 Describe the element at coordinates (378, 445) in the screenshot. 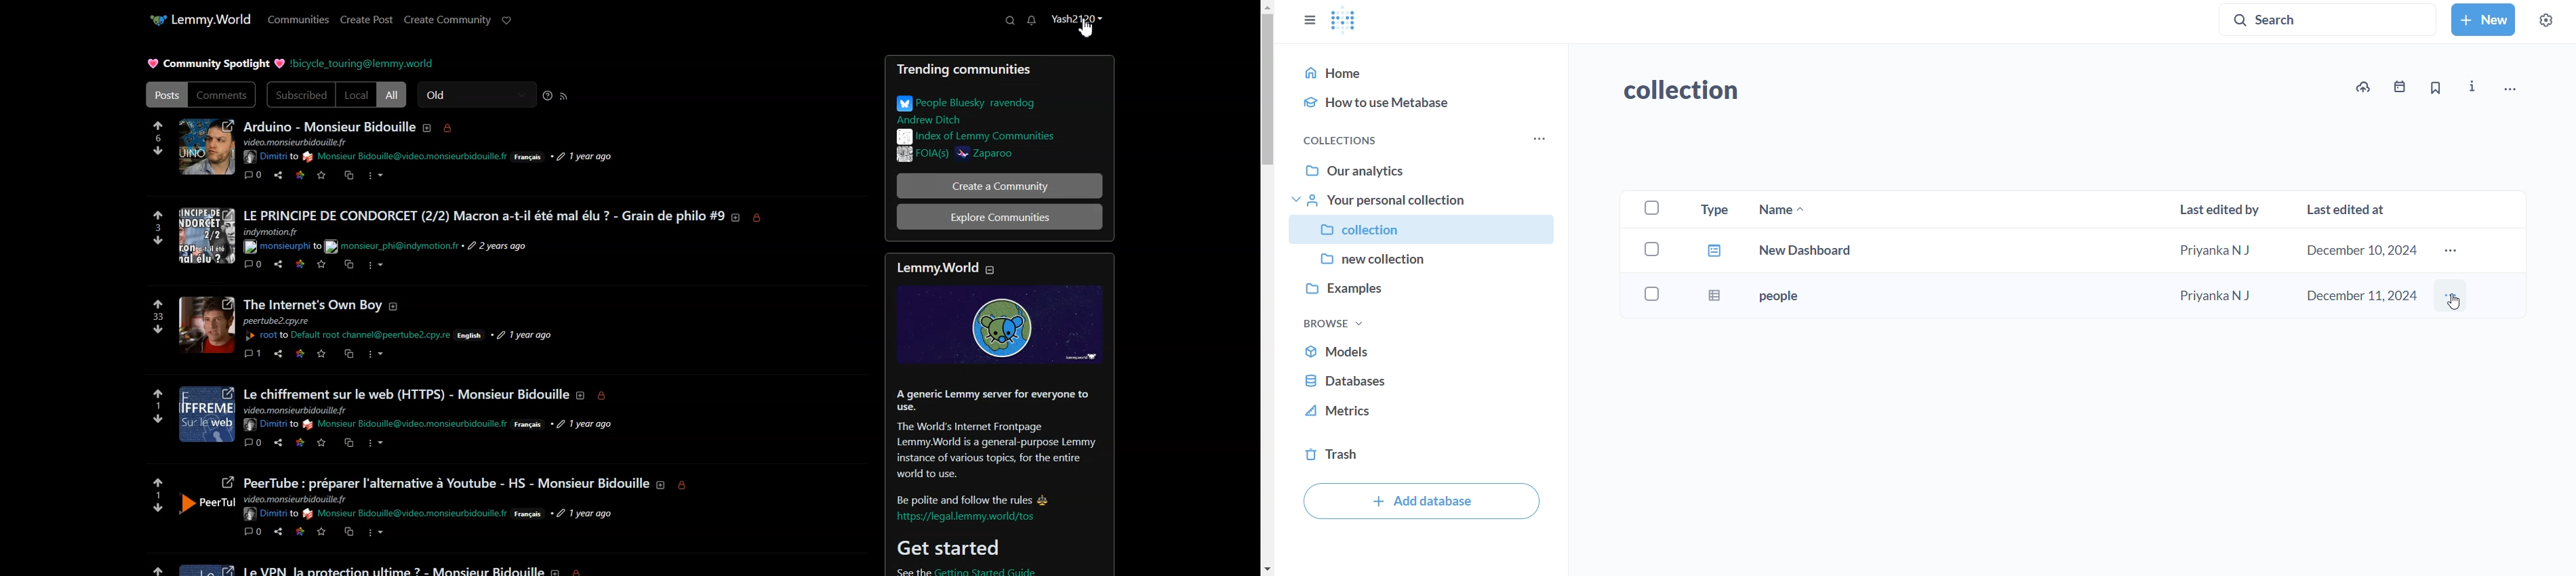

I see `more` at that location.